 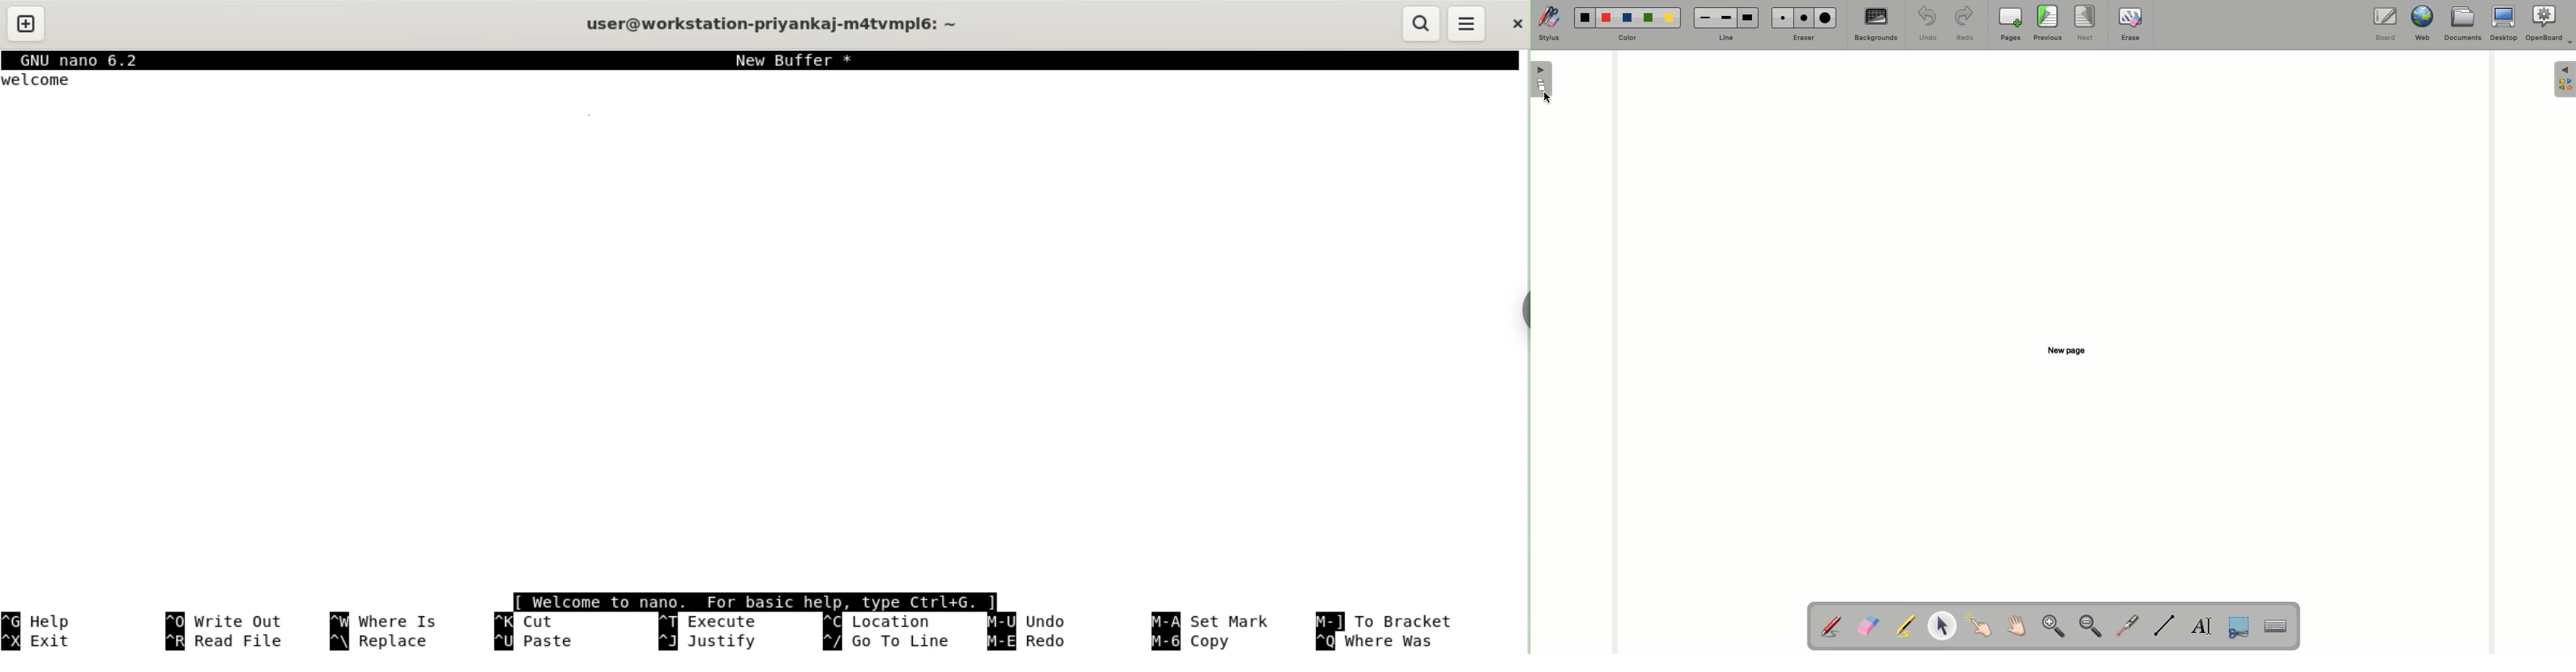 What do you see at coordinates (2164, 626) in the screenshot?
I see `Draw lines` at bounding box center [2164, 626].